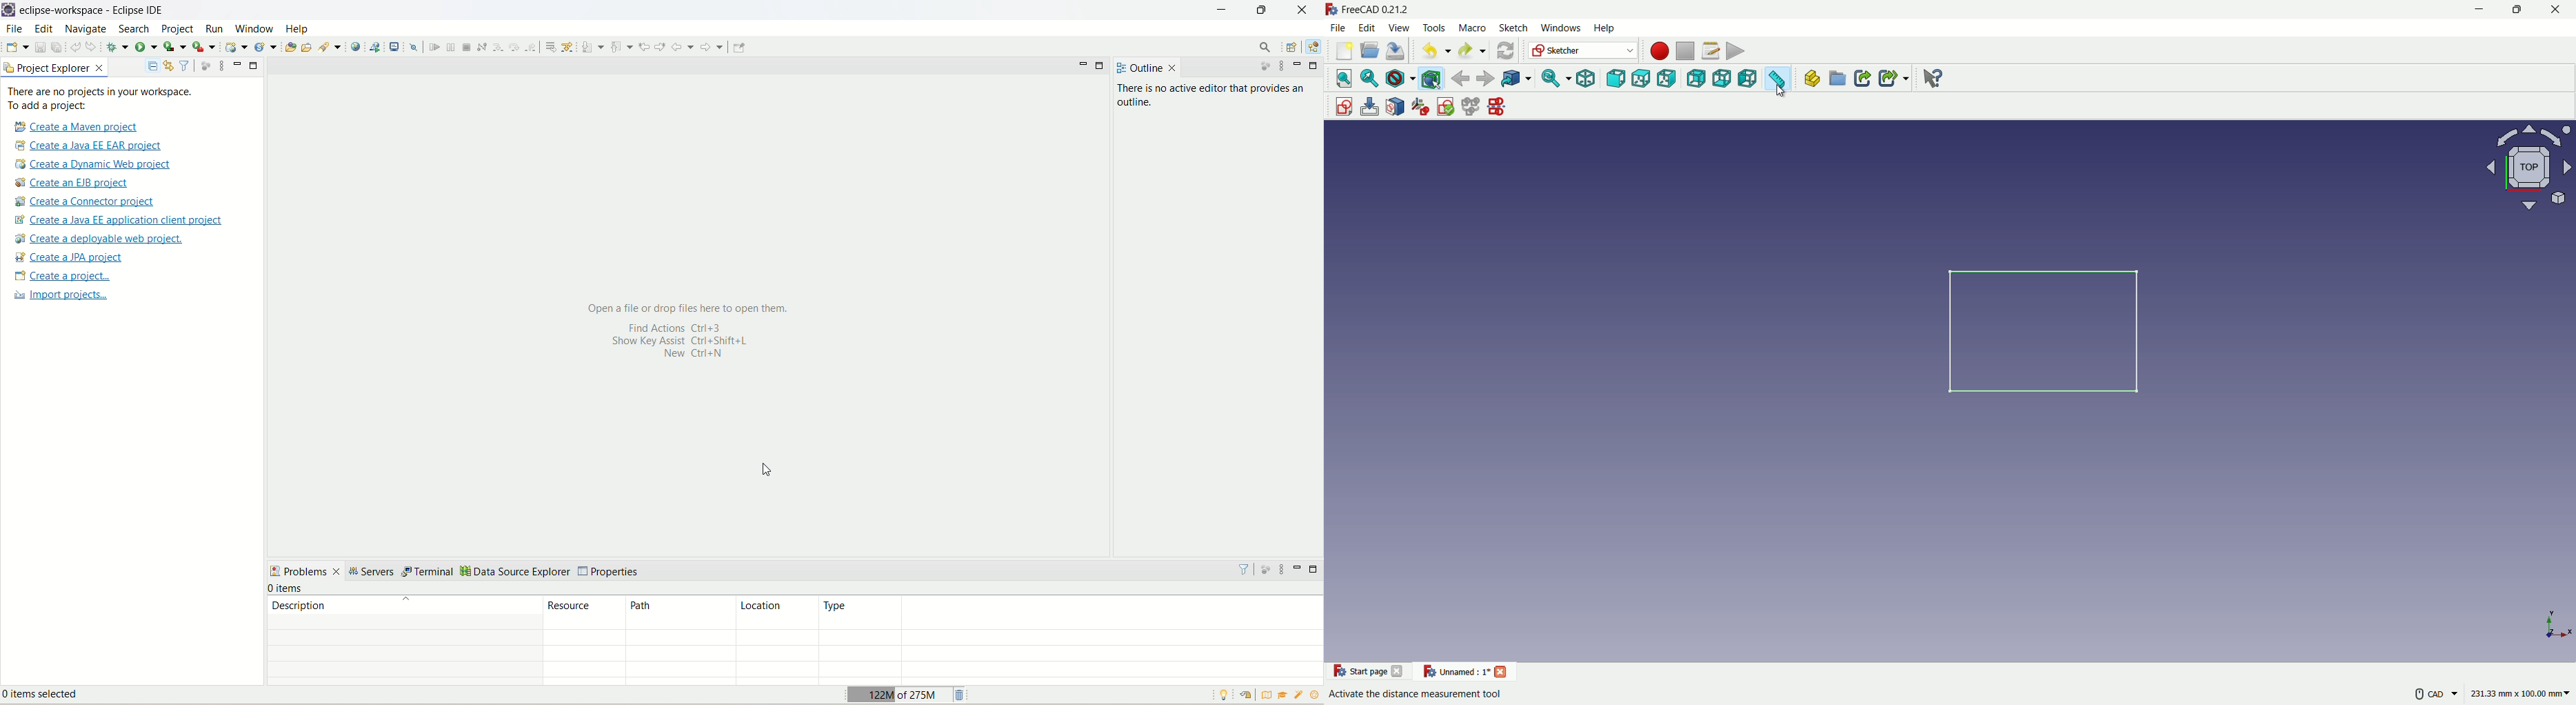  I want to click on cursor, so click(1777, 91).